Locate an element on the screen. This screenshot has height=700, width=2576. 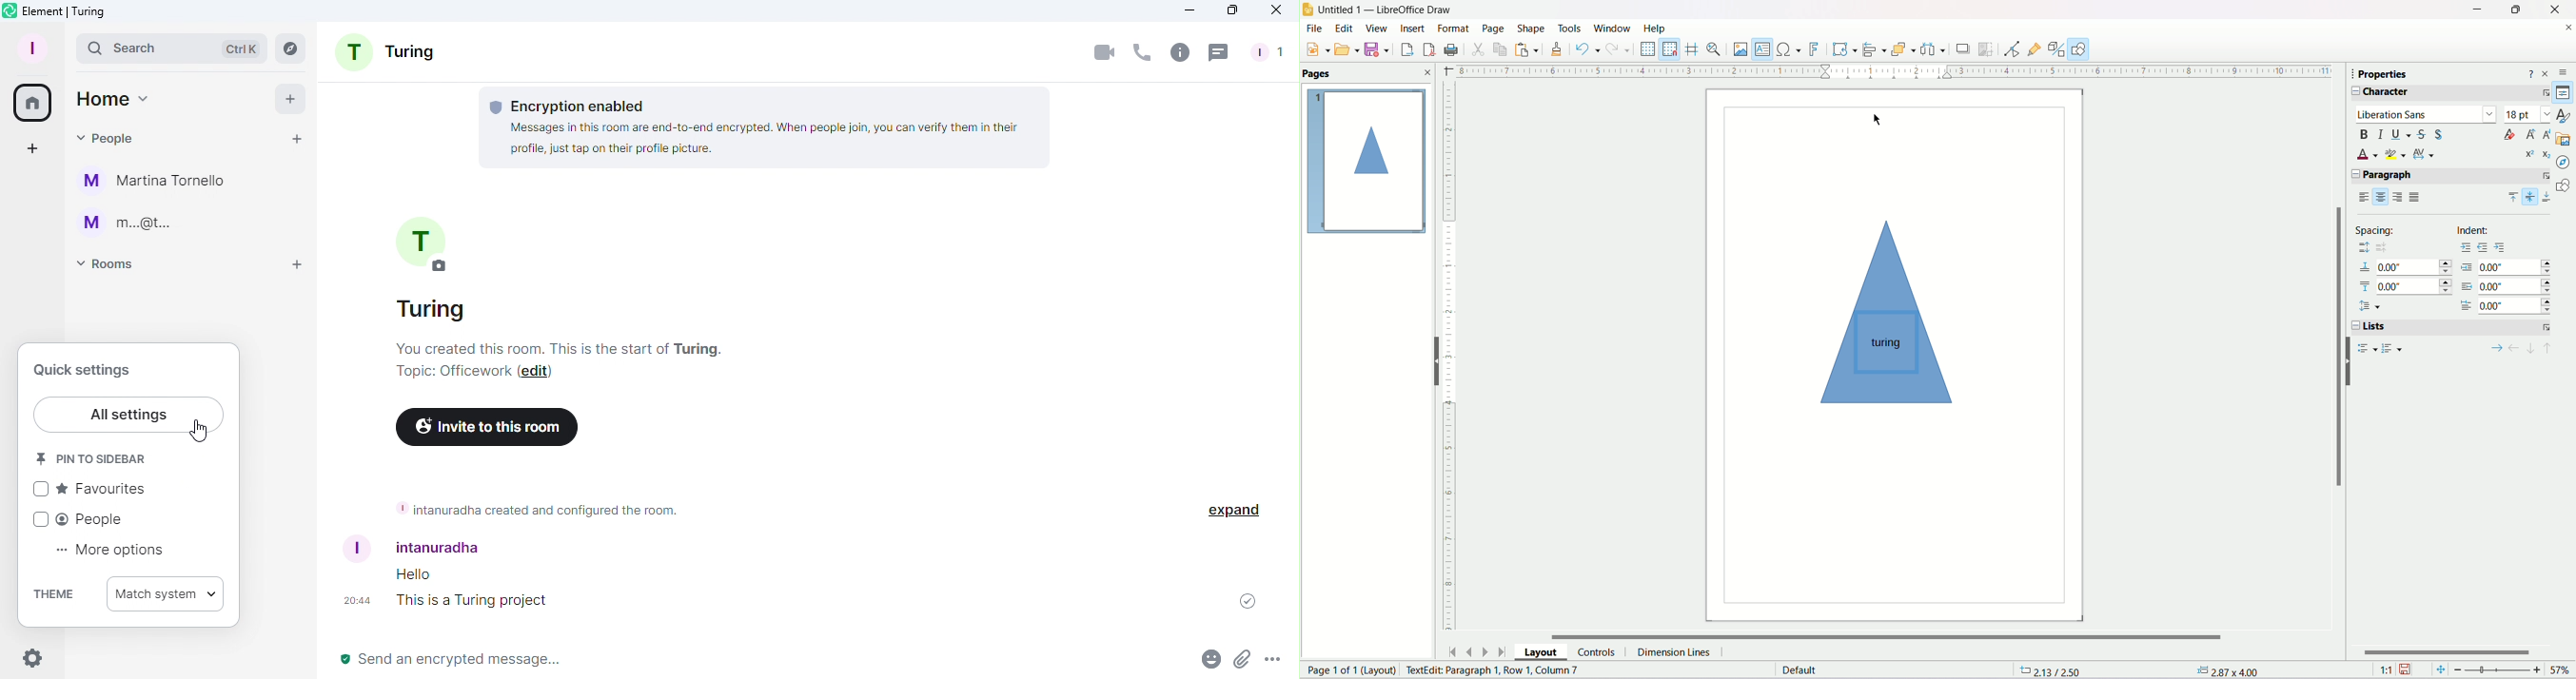
Settings is located at coordinates (37, 656).